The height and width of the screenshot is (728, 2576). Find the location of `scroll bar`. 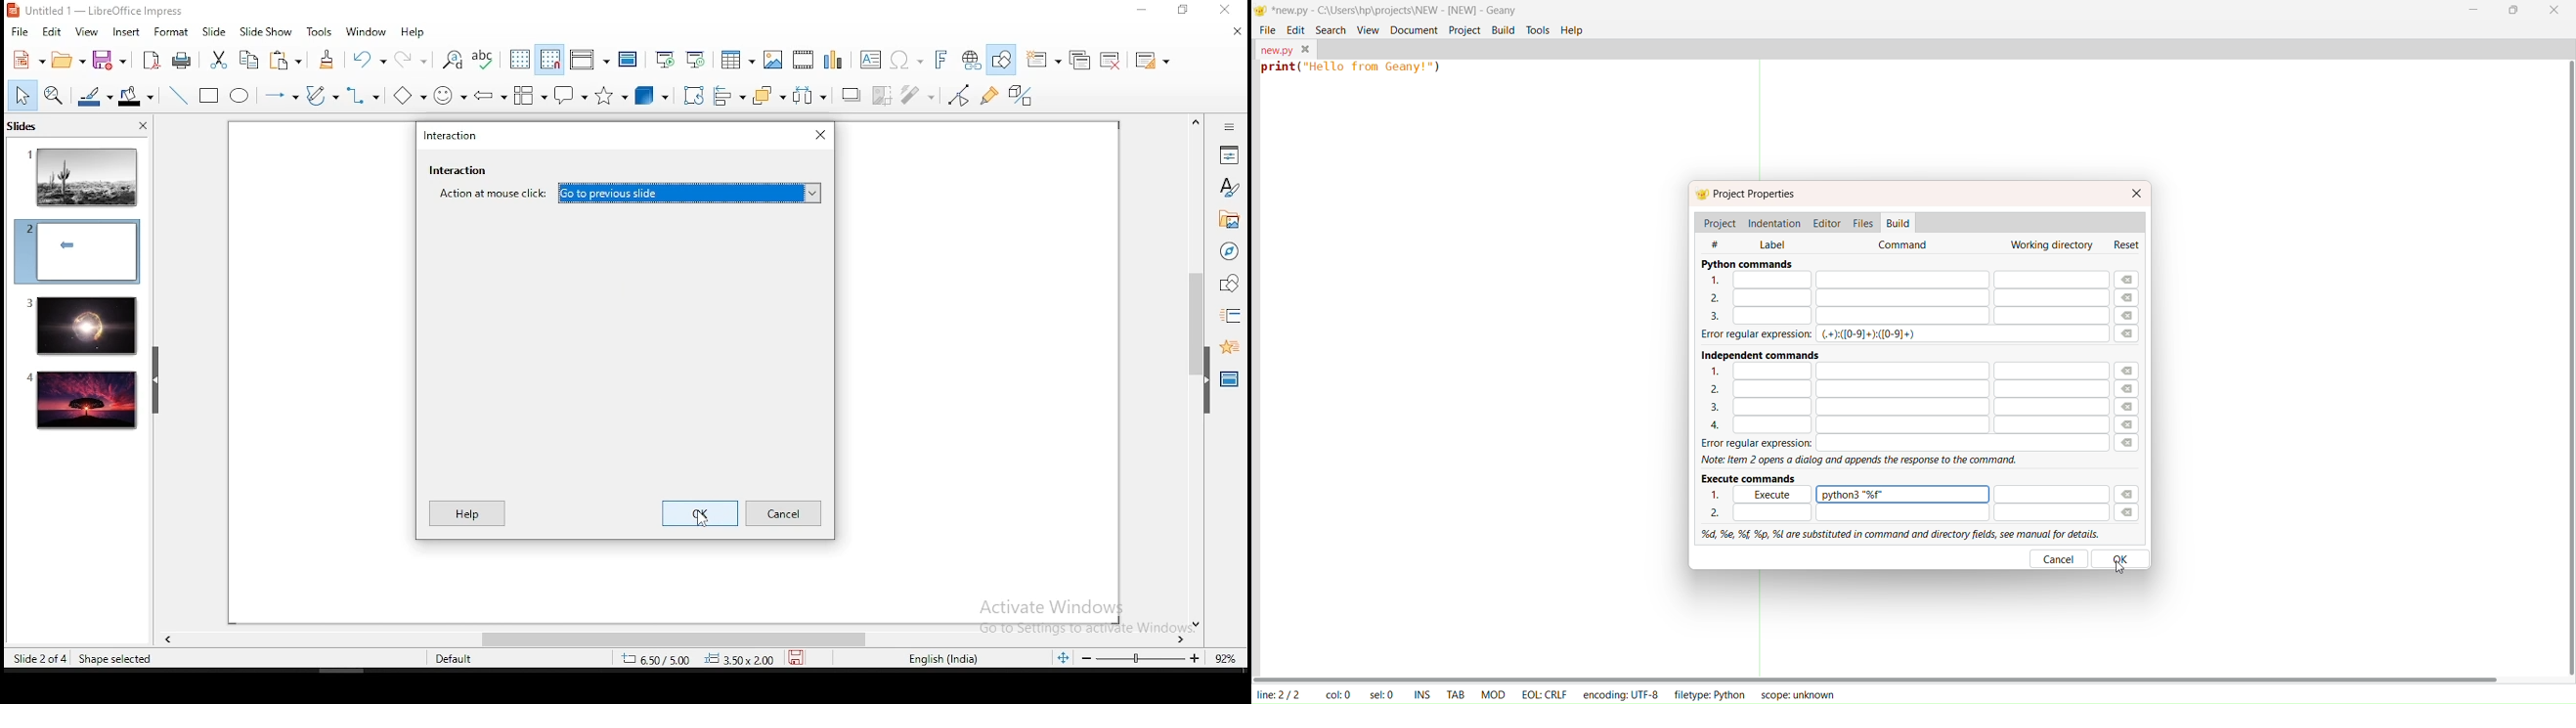

scroll bar is located at coordinates (1193, 372).